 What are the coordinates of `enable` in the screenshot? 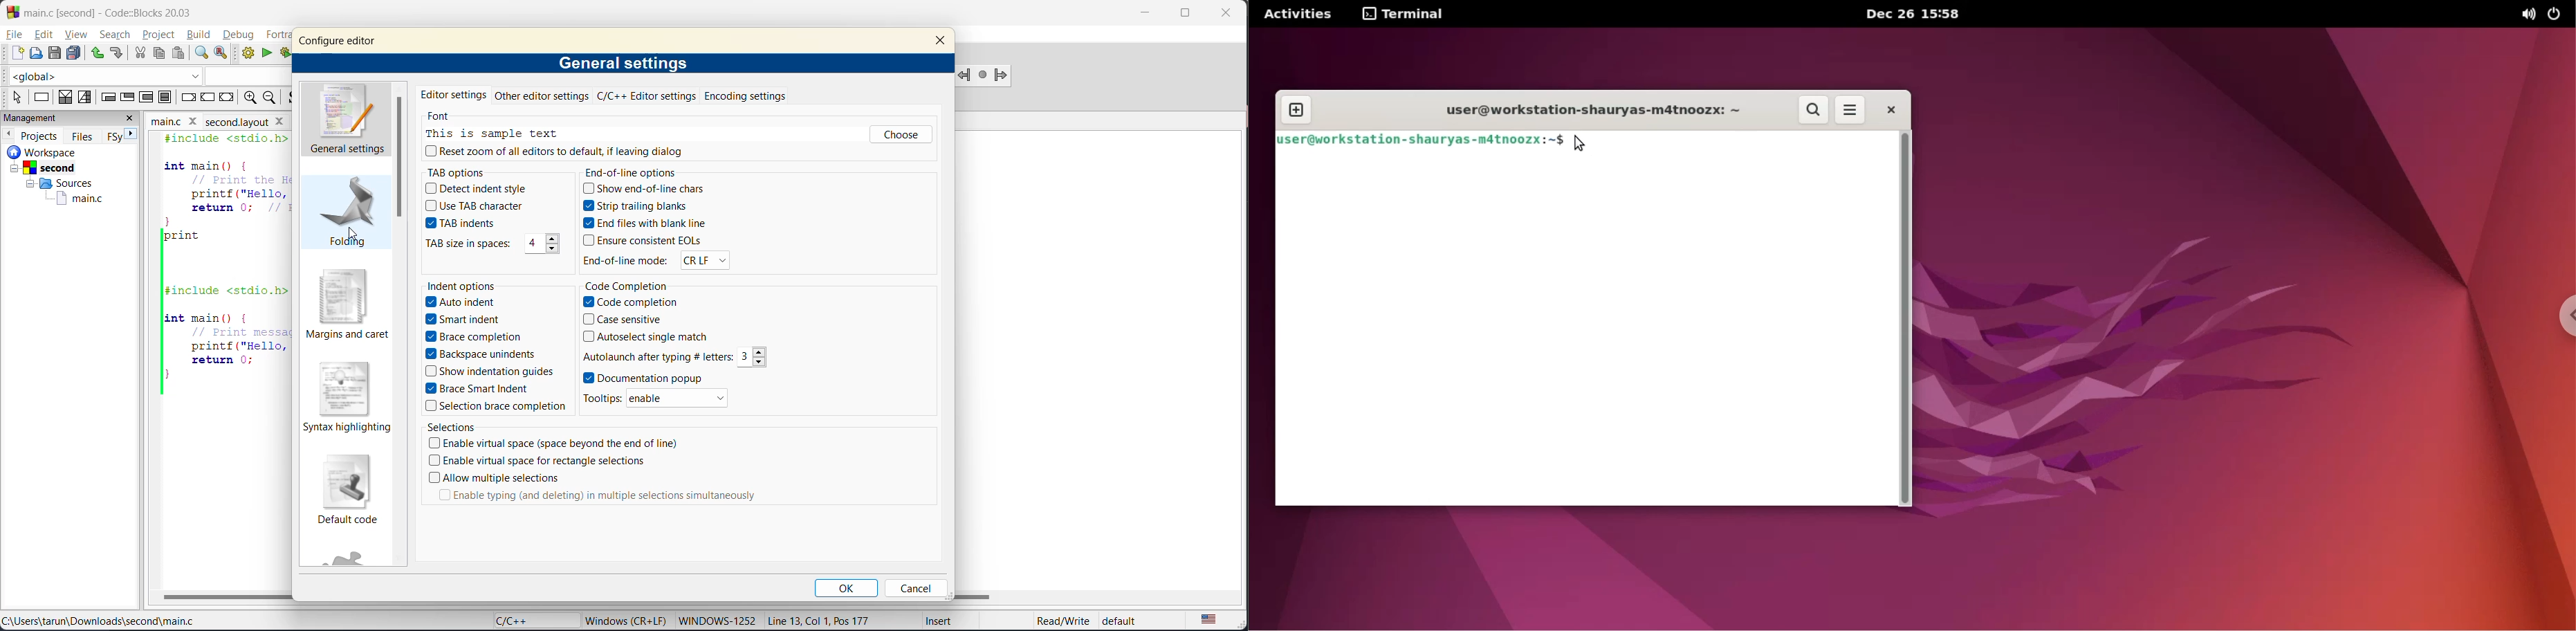 It's located at (687, 397).